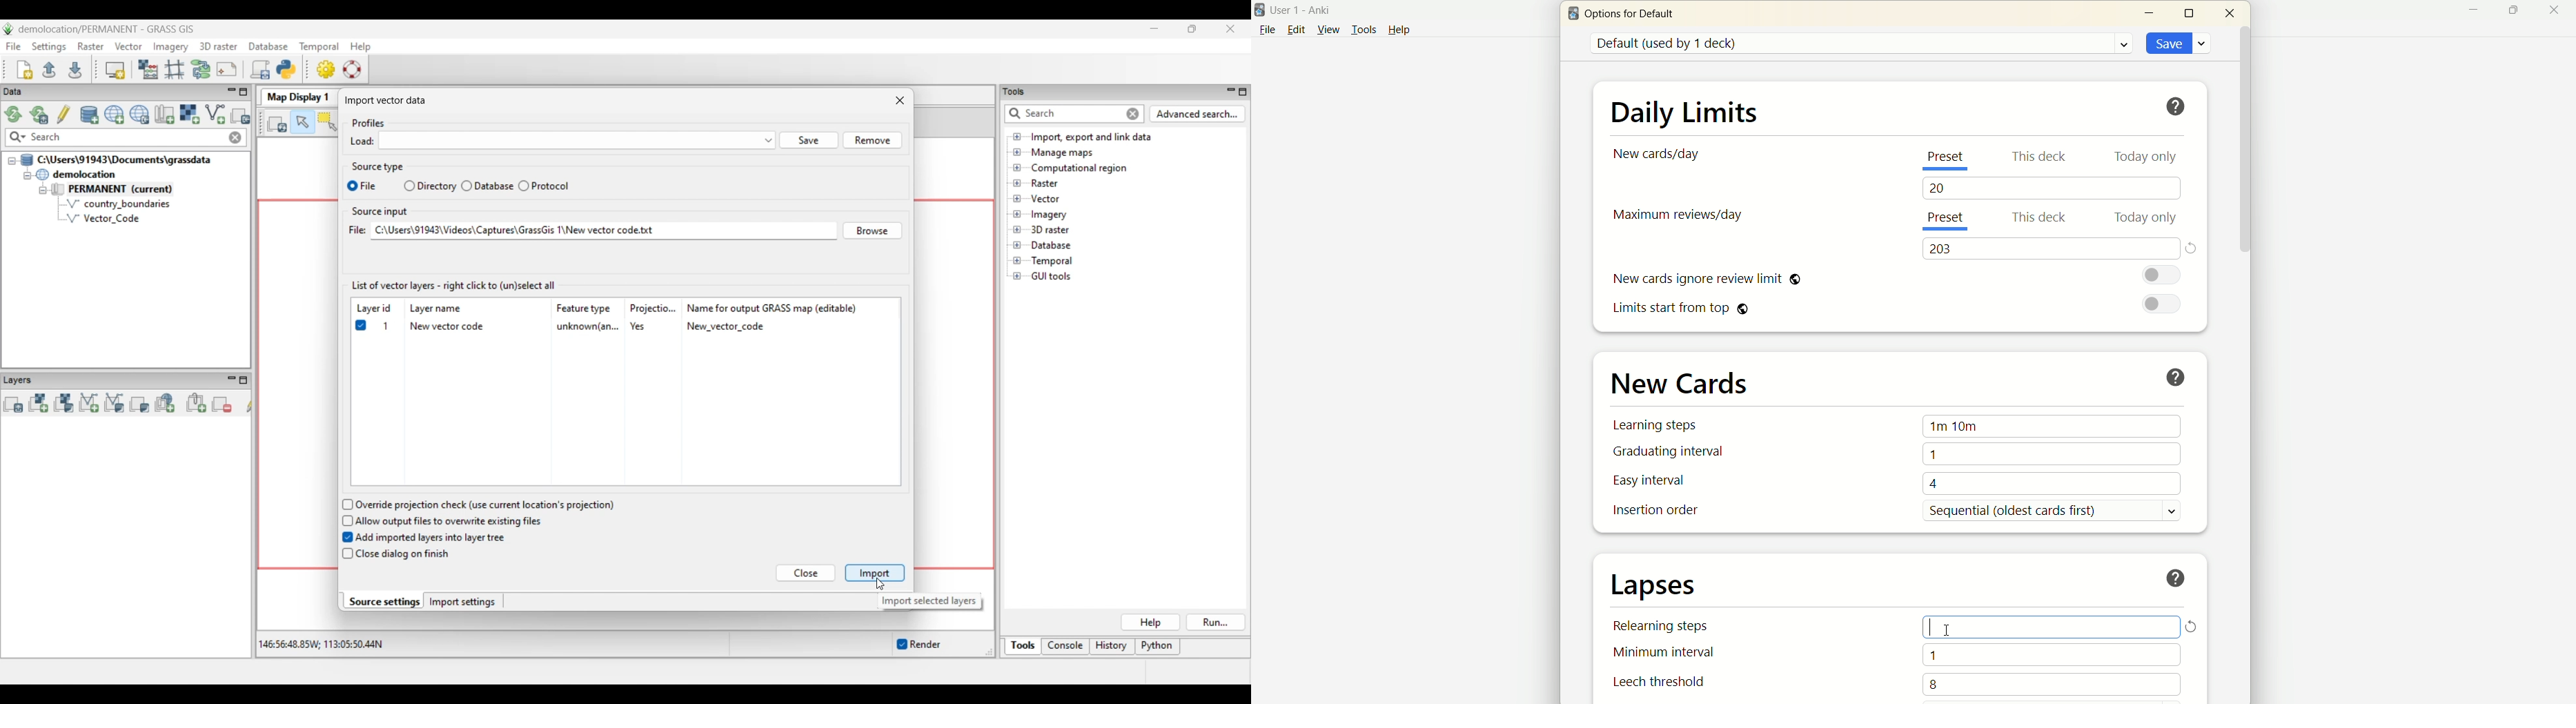 This screenshot has height=728, width=2576. I want to click on minimize, so click(2152, 13).